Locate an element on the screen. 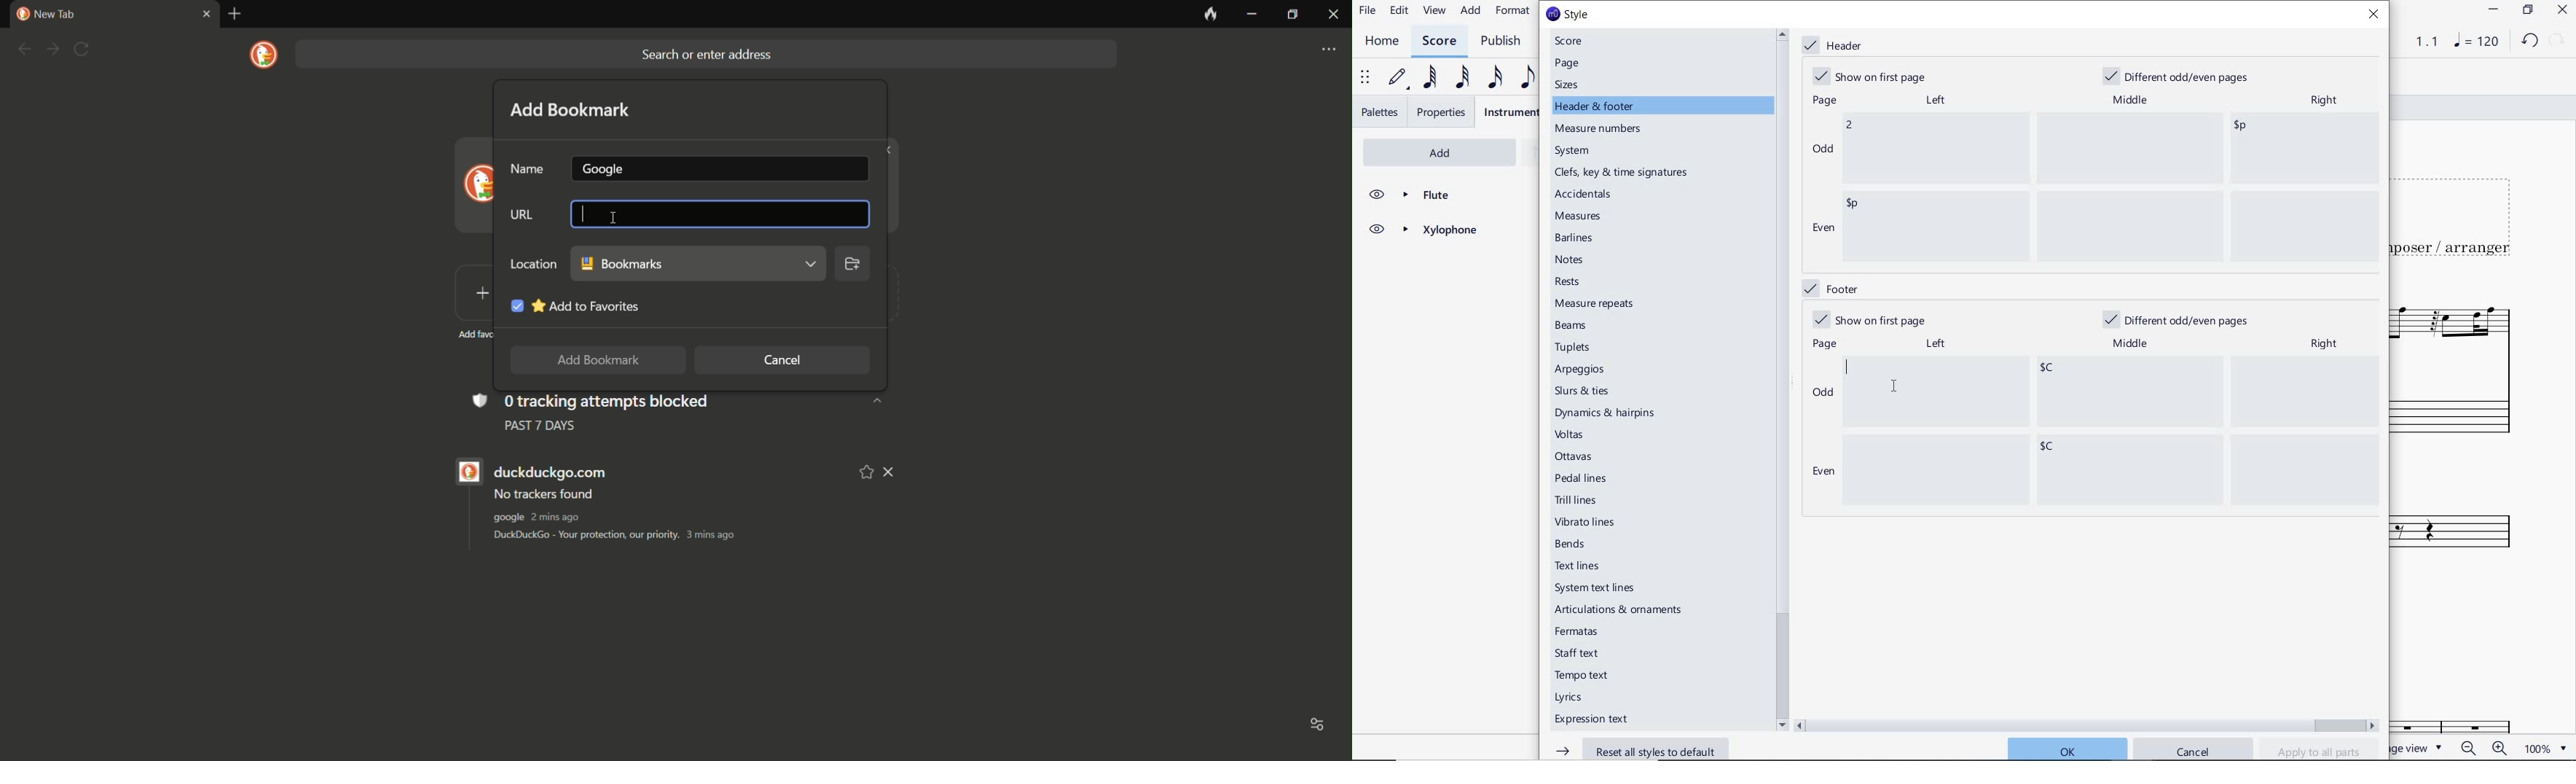 The width and height of the screenshot is (2576, 784). HOME is located at coordinates (1382, 42).